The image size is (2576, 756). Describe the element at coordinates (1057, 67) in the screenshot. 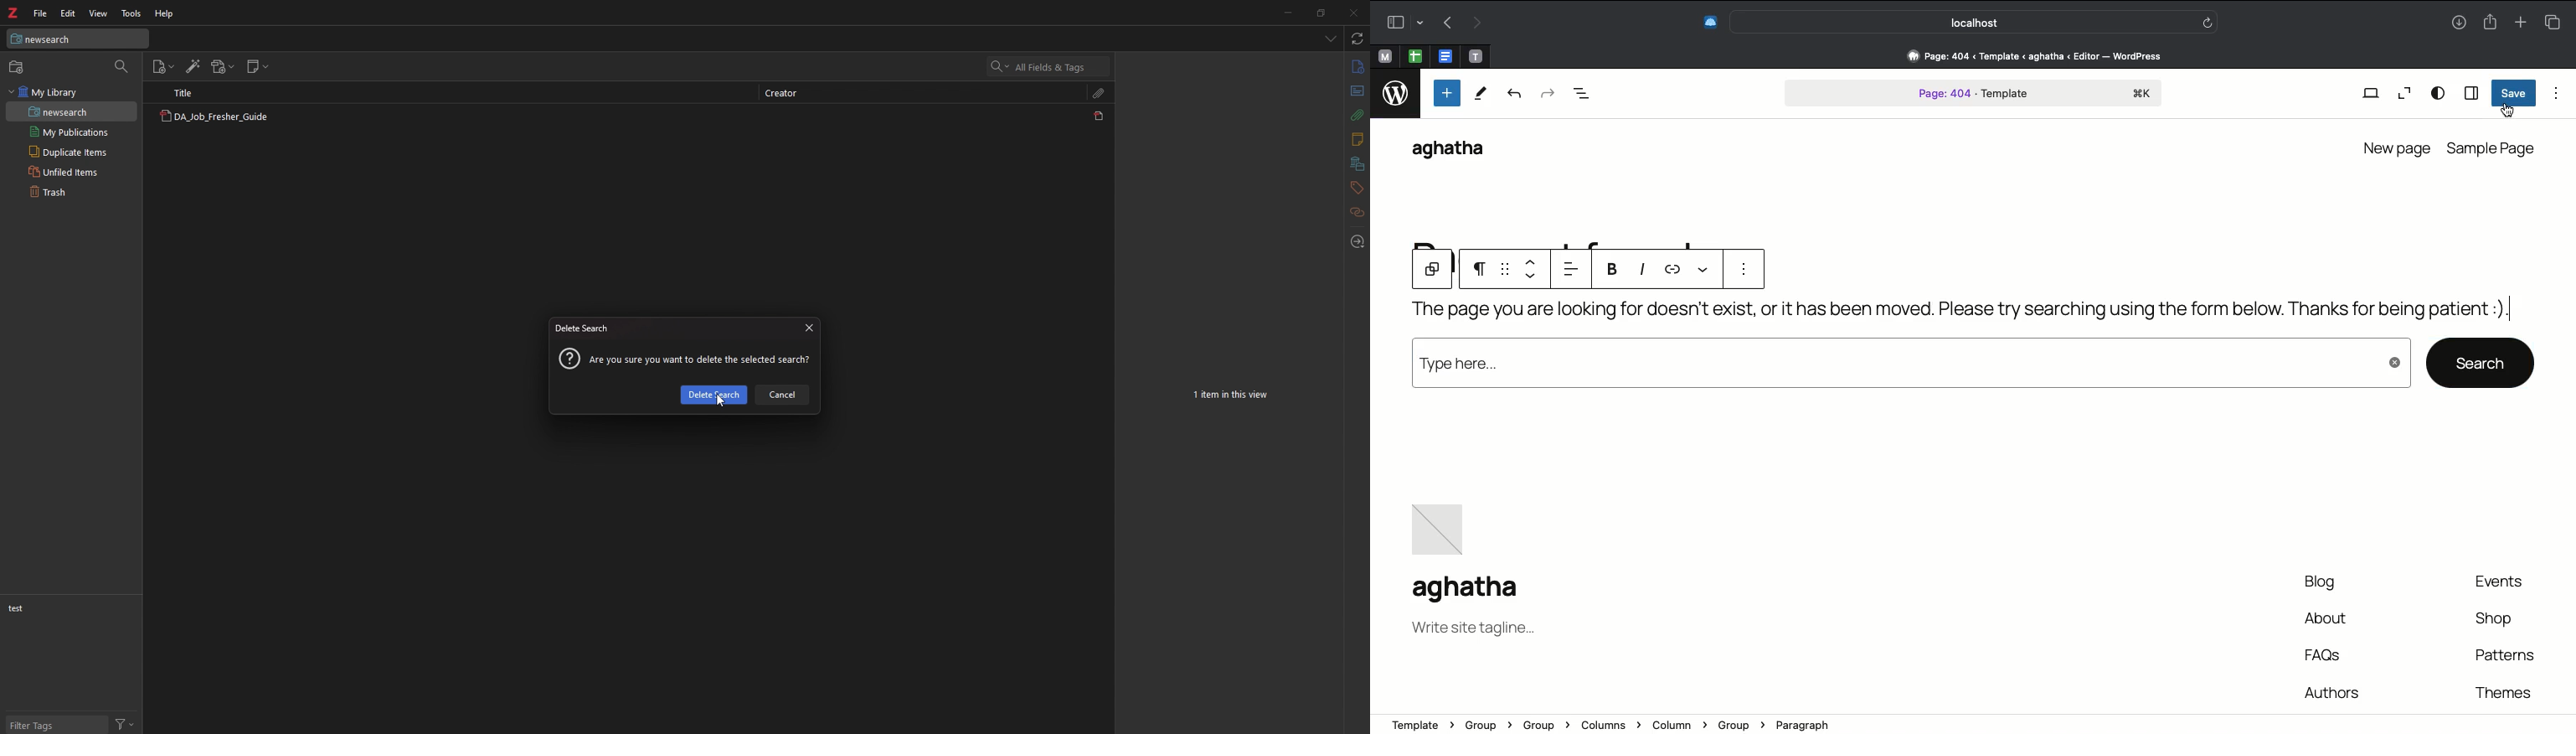

I see `search input` at that location.